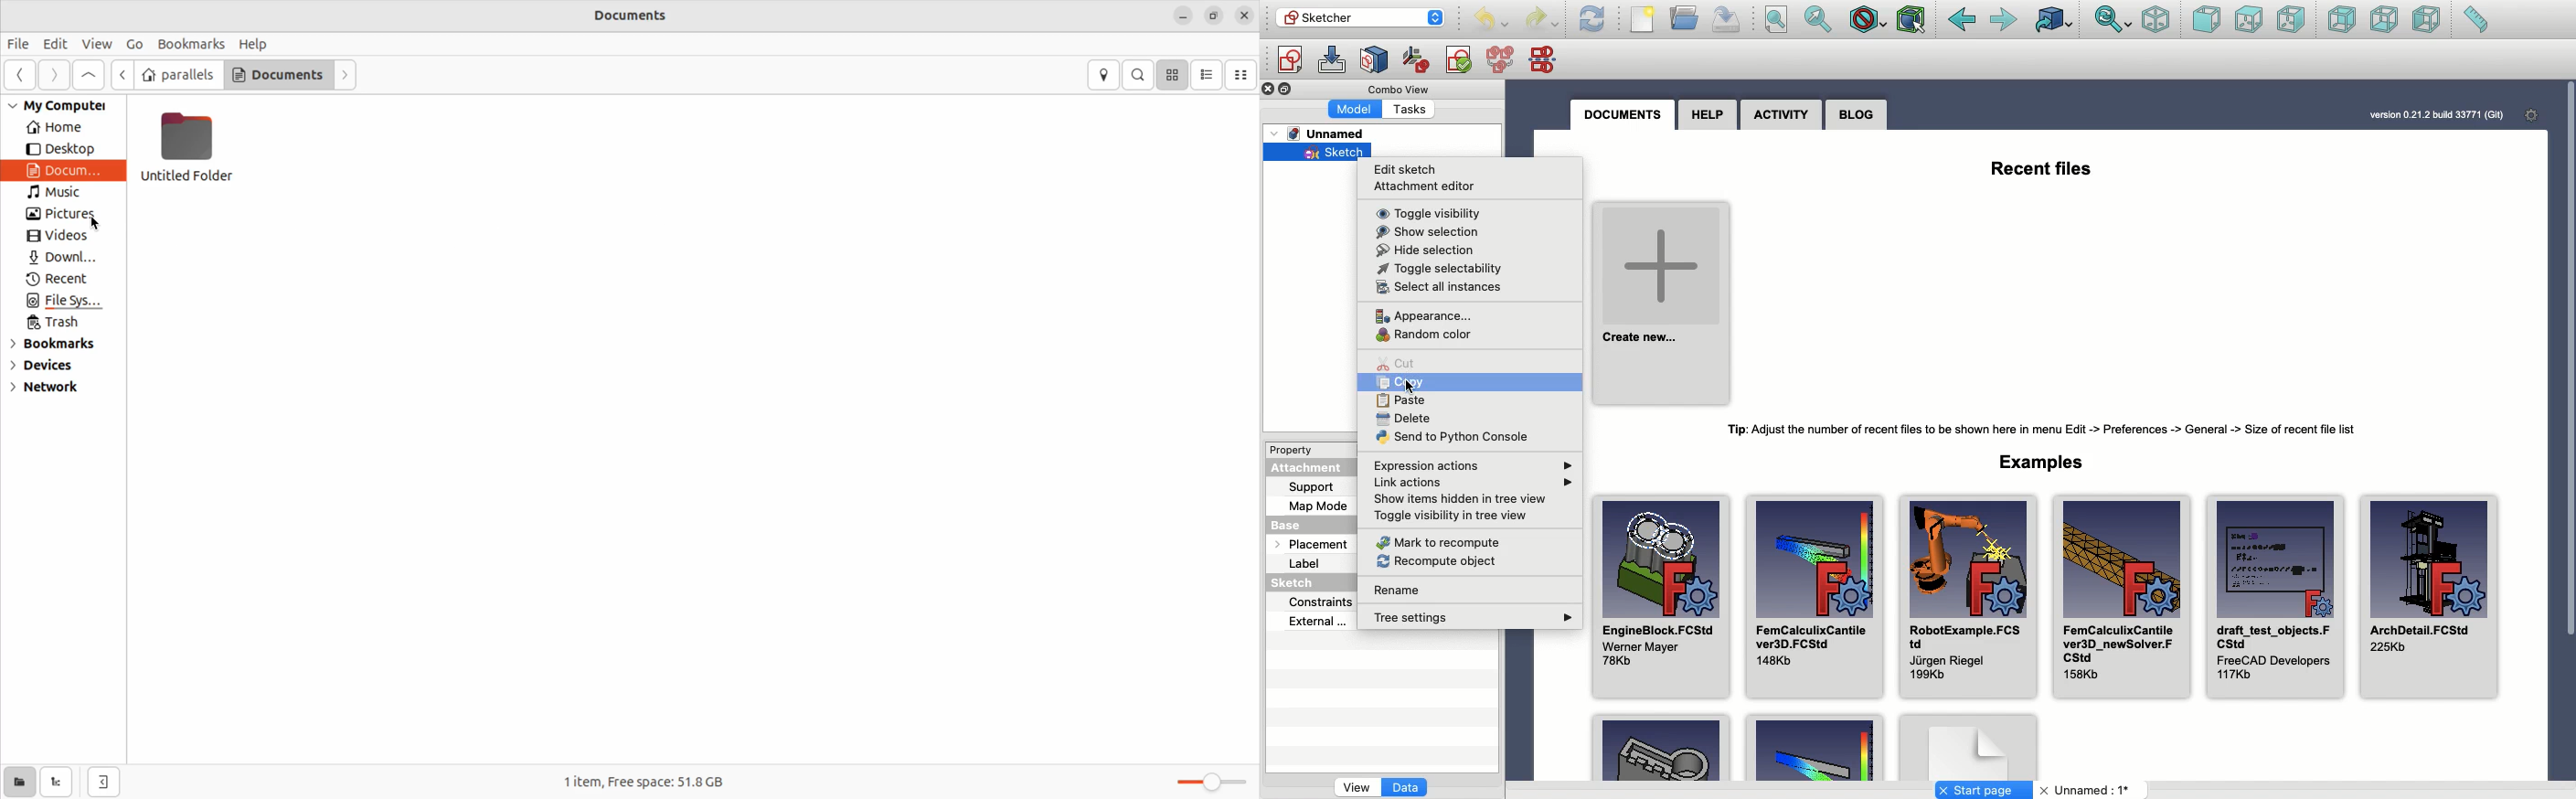 This screenshot has width=2576, height=812. I want to click on FemCalculixCantile, so click(1814, 594).